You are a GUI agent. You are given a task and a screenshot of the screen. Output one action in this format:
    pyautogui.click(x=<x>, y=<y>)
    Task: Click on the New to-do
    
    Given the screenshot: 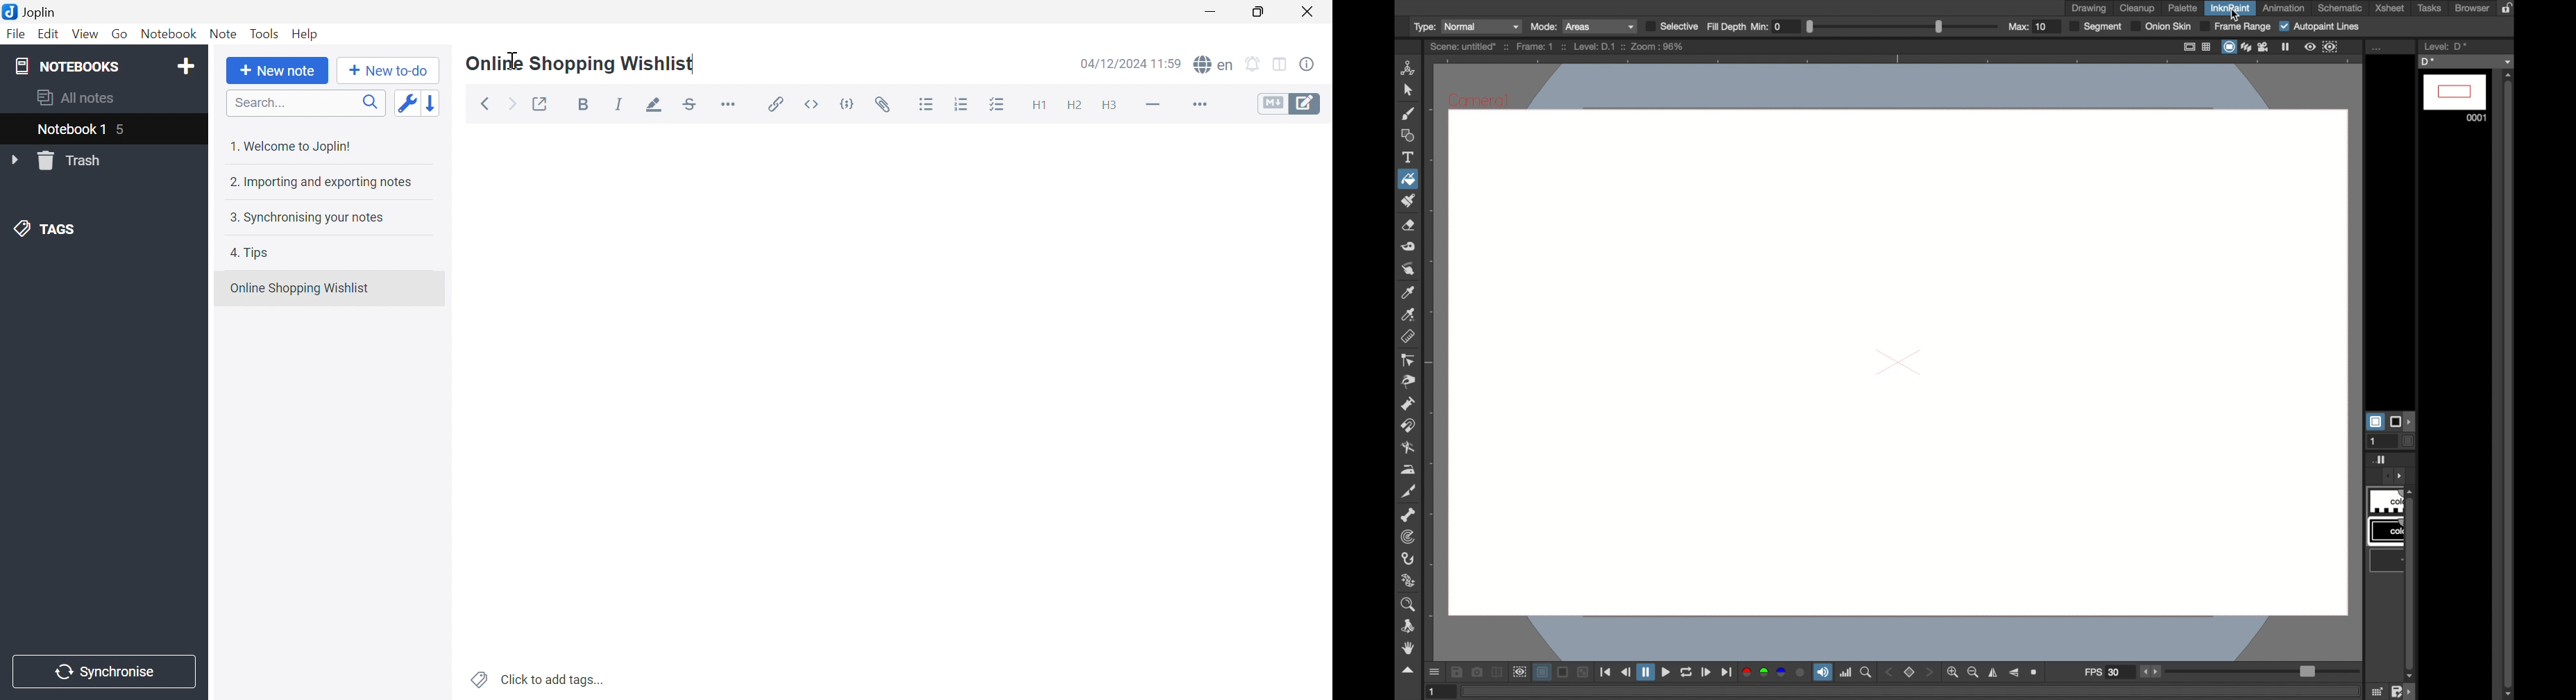 What is the action you would take?
    pyautogui.click(x=389, y=71)
    